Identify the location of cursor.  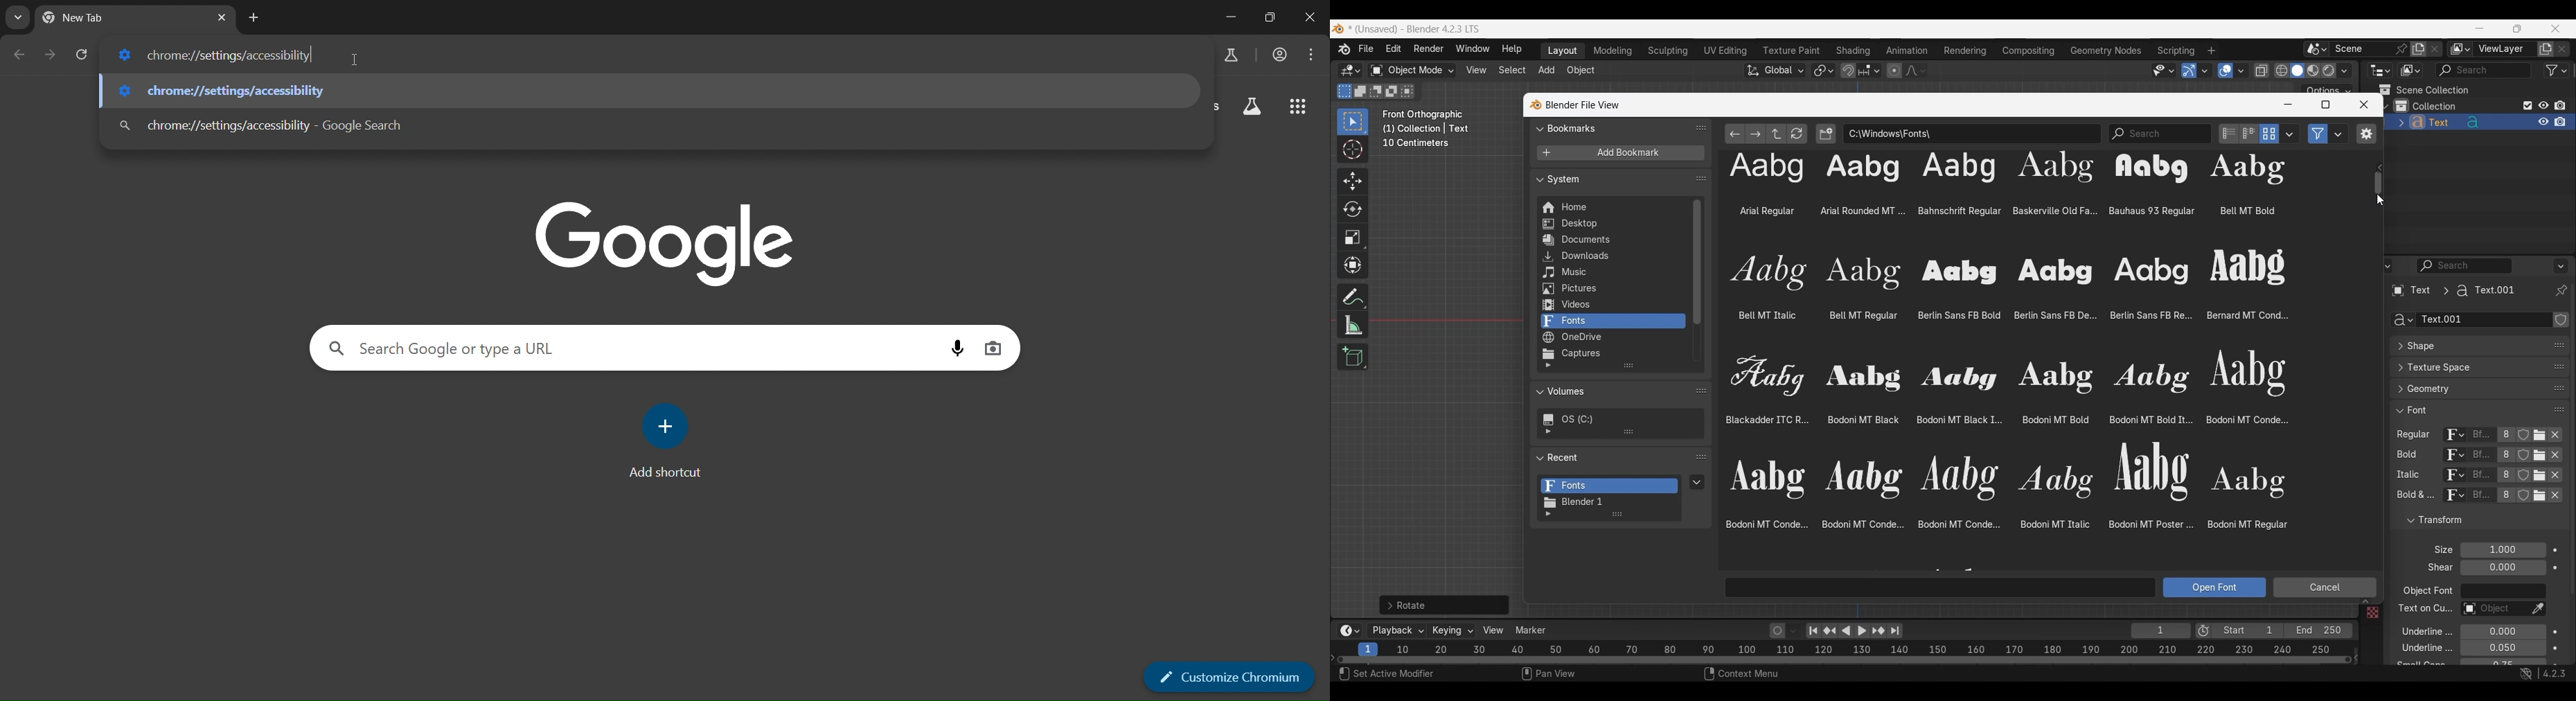
(356, 62).